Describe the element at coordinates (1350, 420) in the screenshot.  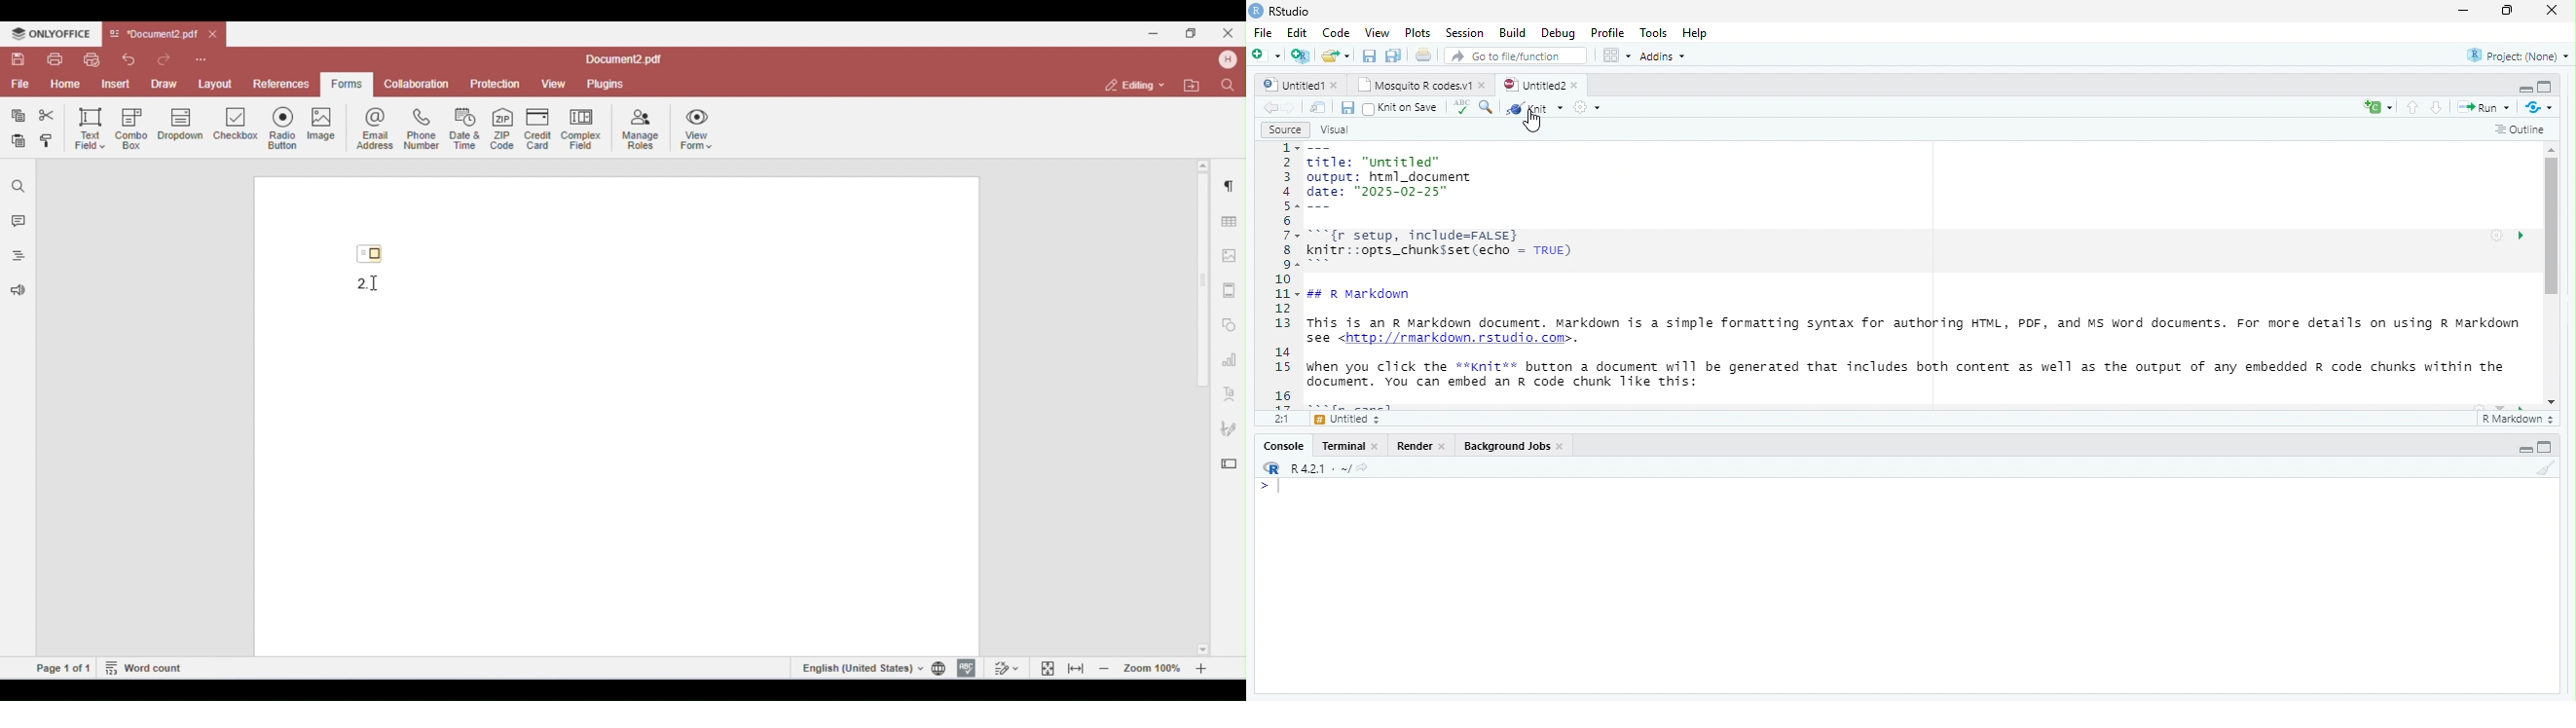
I see `Untitled` at that location.